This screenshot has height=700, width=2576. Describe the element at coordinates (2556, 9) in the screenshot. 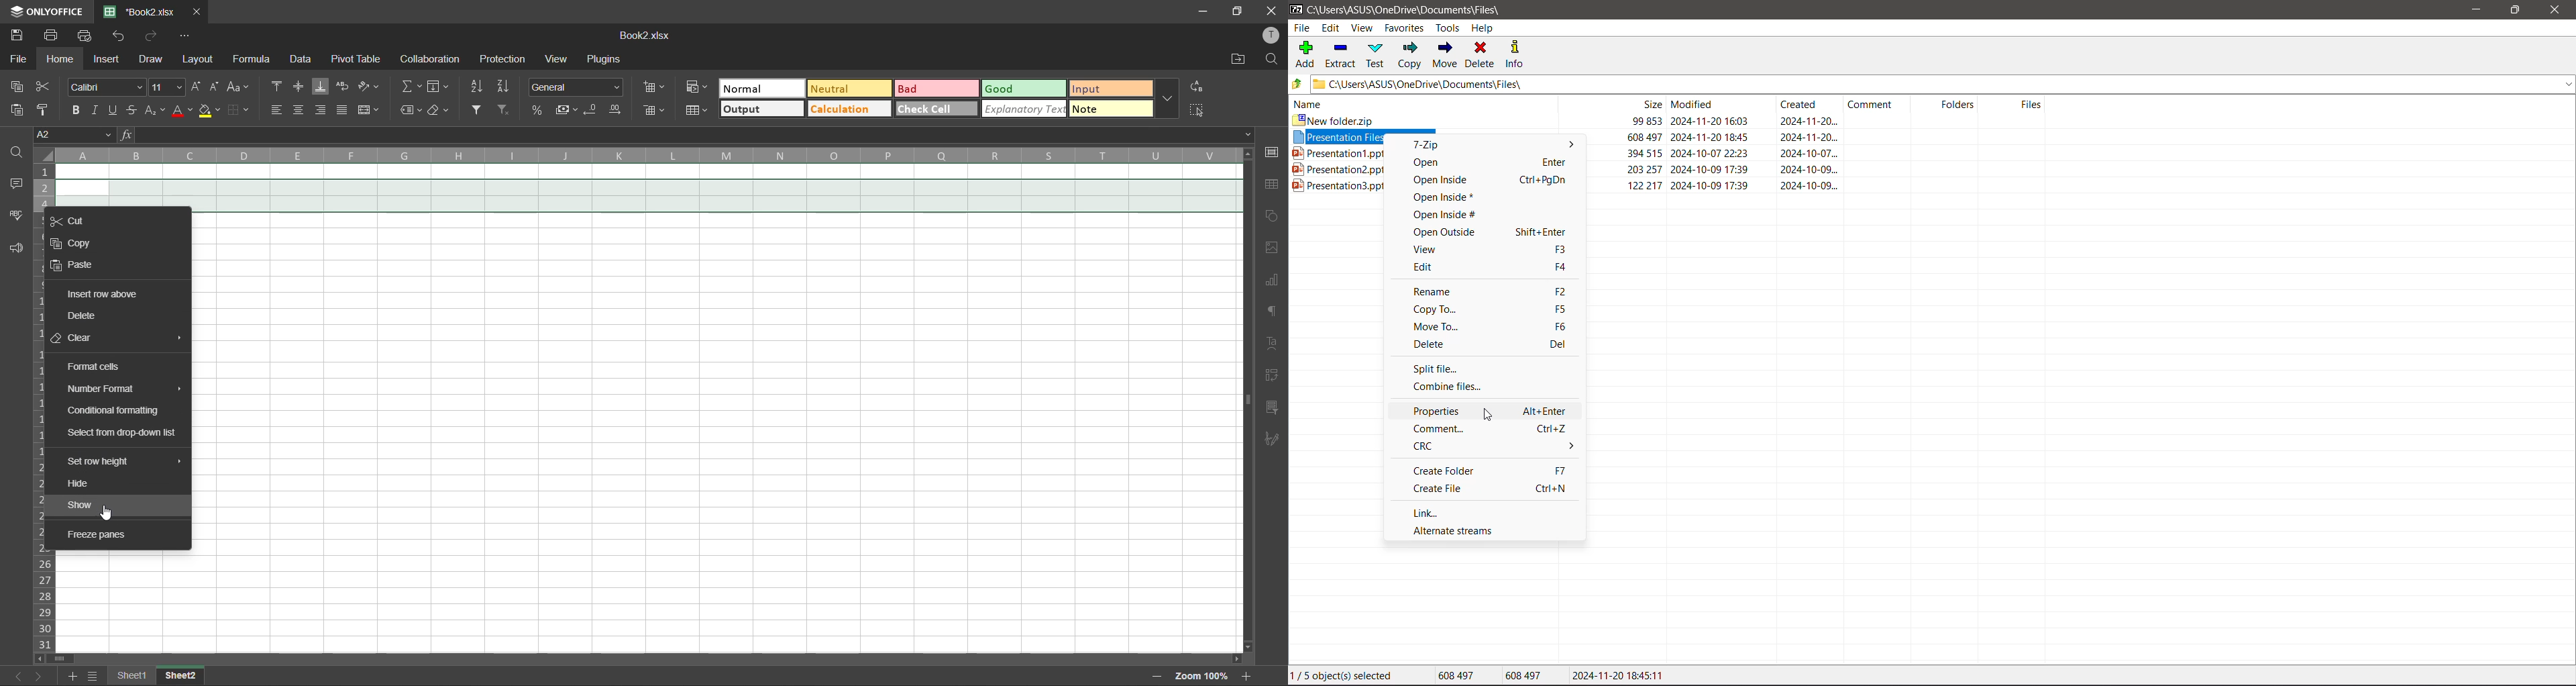

I see `Close` at that location.